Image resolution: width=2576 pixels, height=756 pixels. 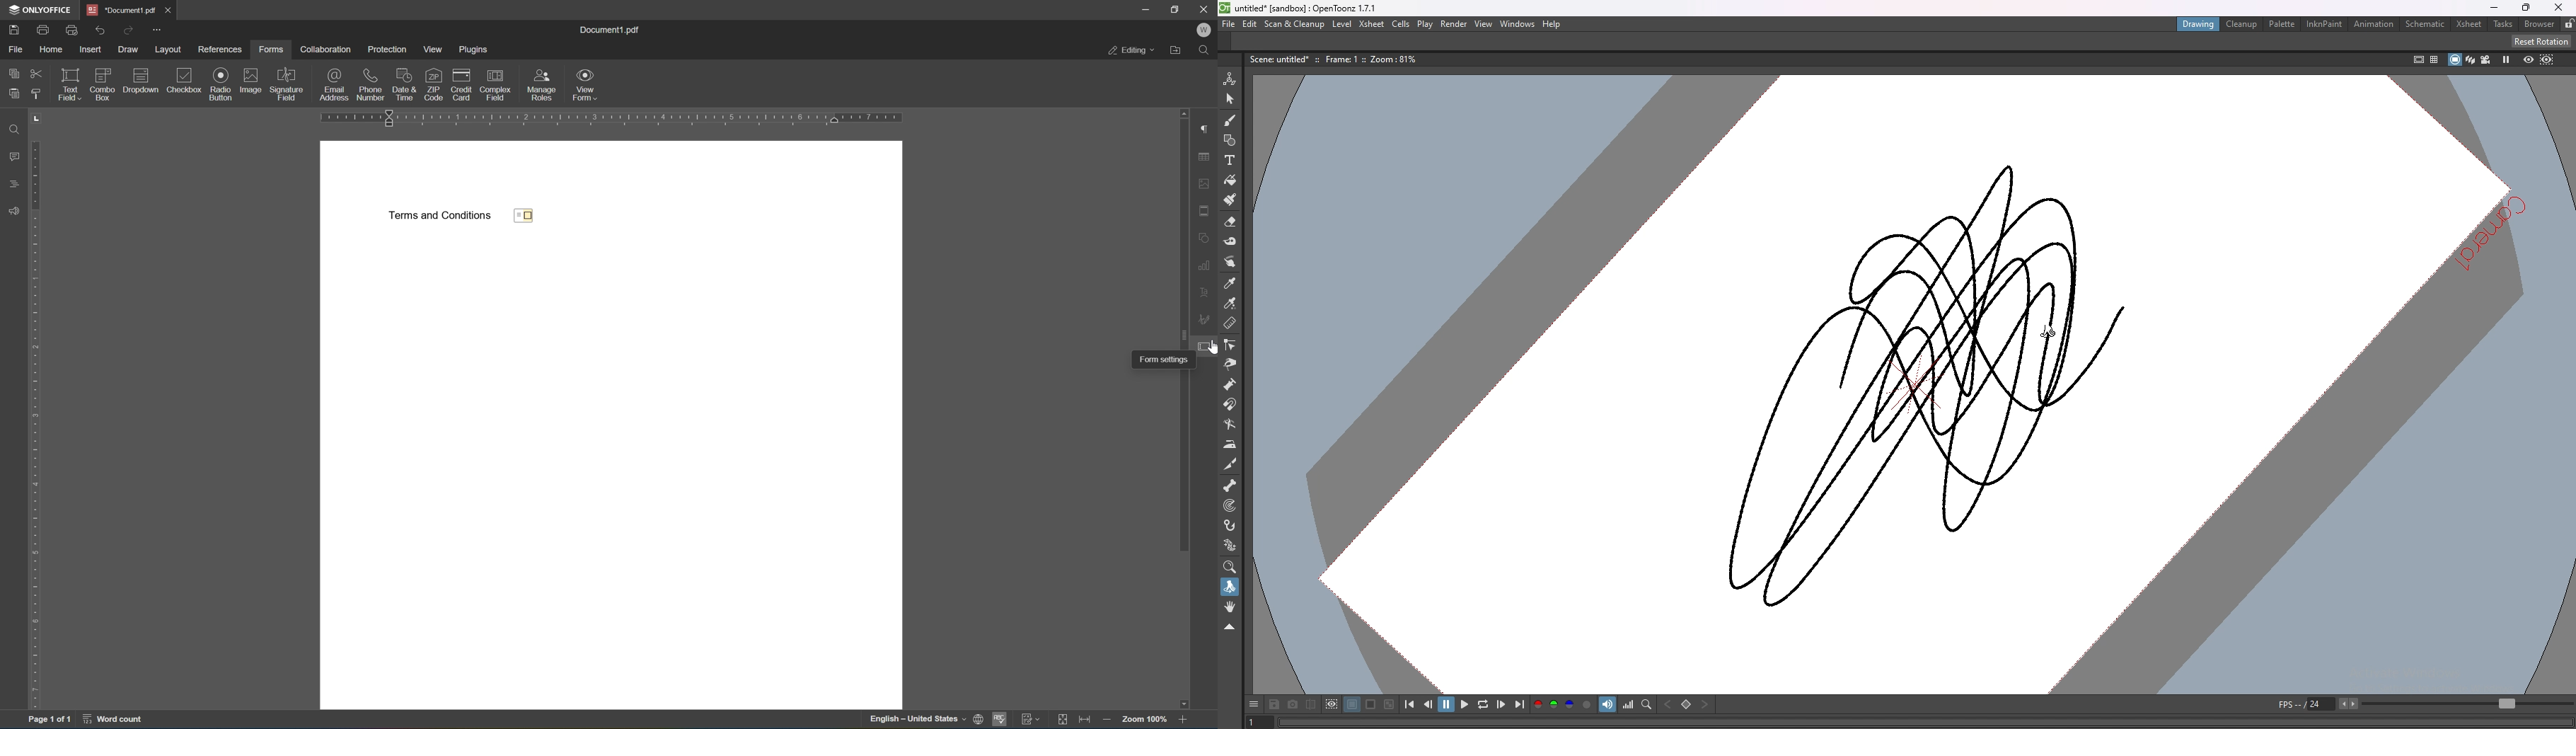 What do you see at coordinates (1084, 720) in the screenshot?
I see `fit to width` at bounding box center [1084, 720].